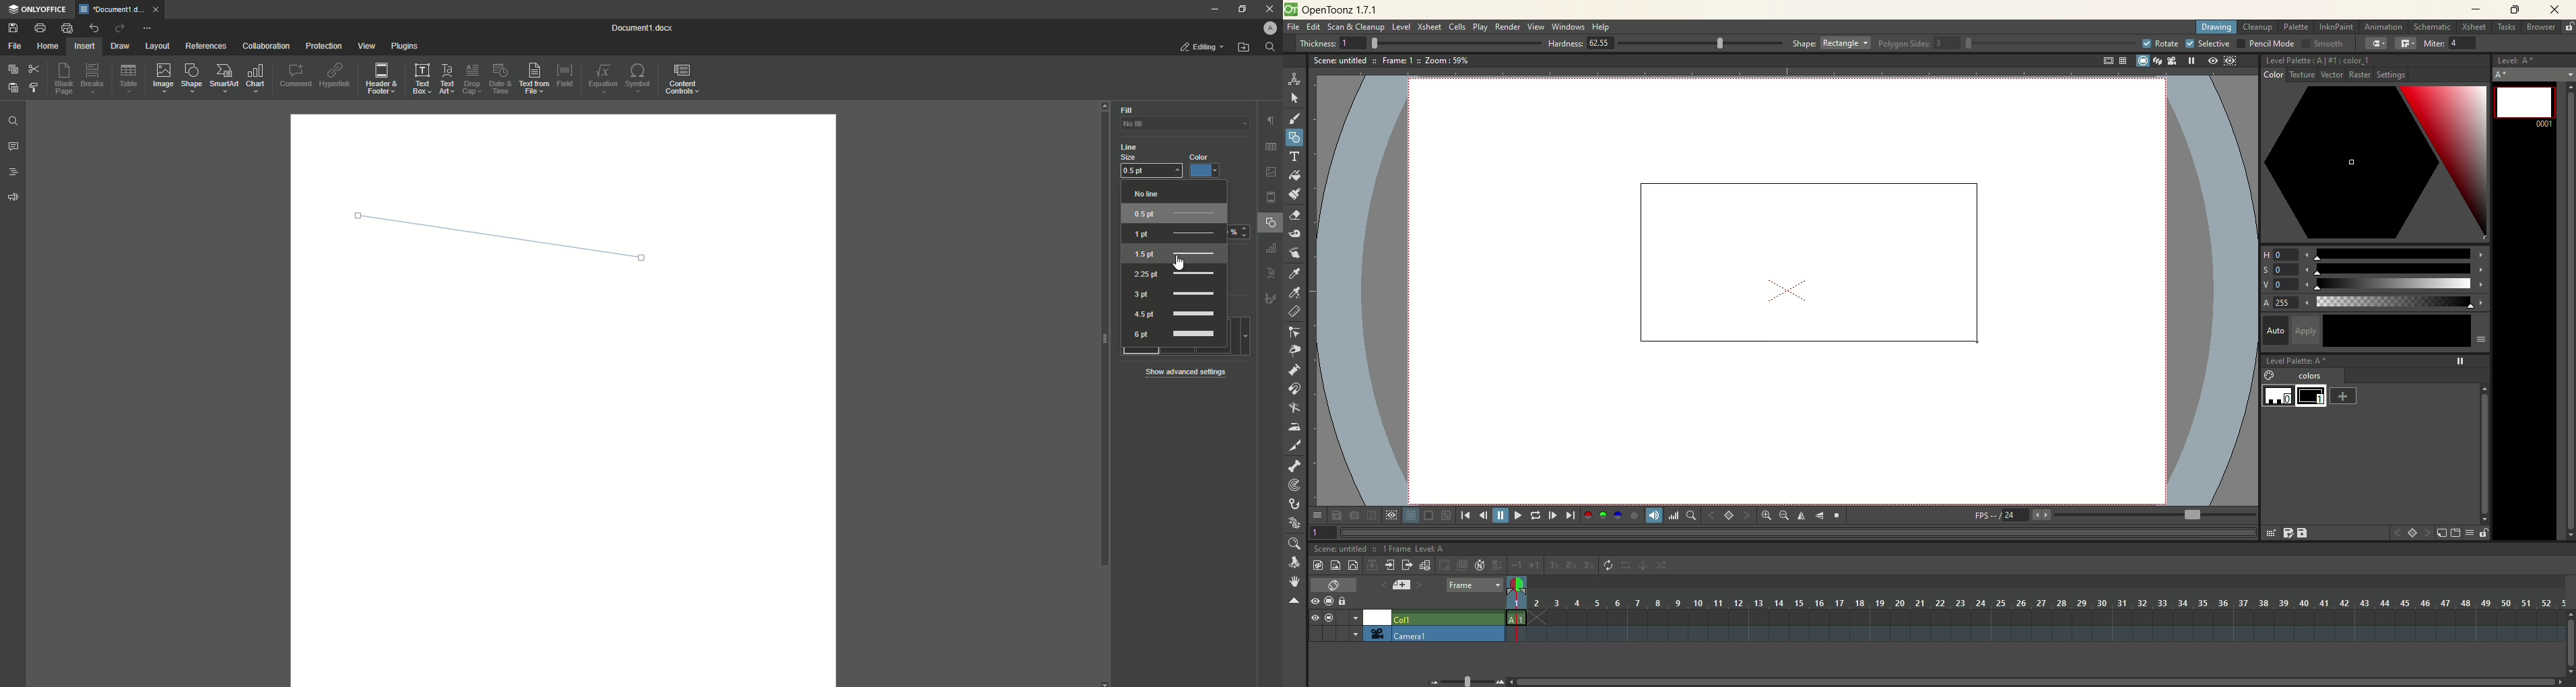  Describe the element at coordinates (506, 79) in the screenshot. I see `Date and Time` at that location.